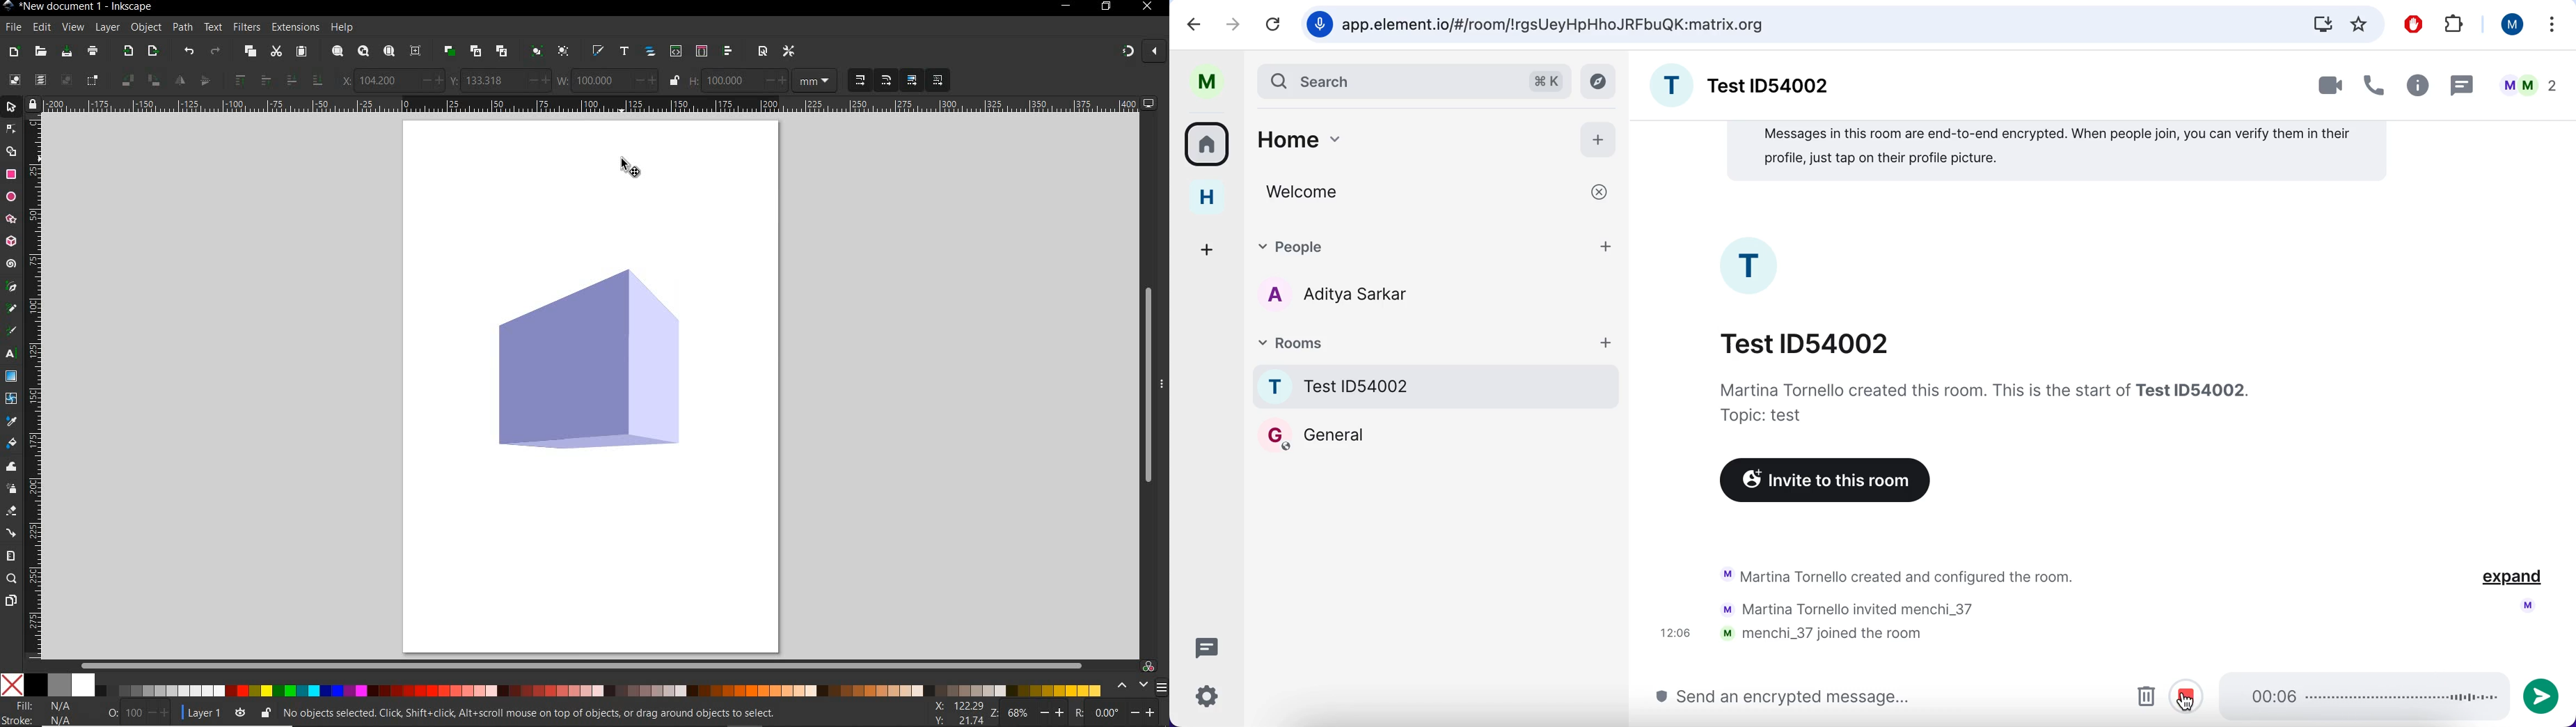 This screenshot has height=728, width=2576. I want to click on mesh tool, so click(12, 400).